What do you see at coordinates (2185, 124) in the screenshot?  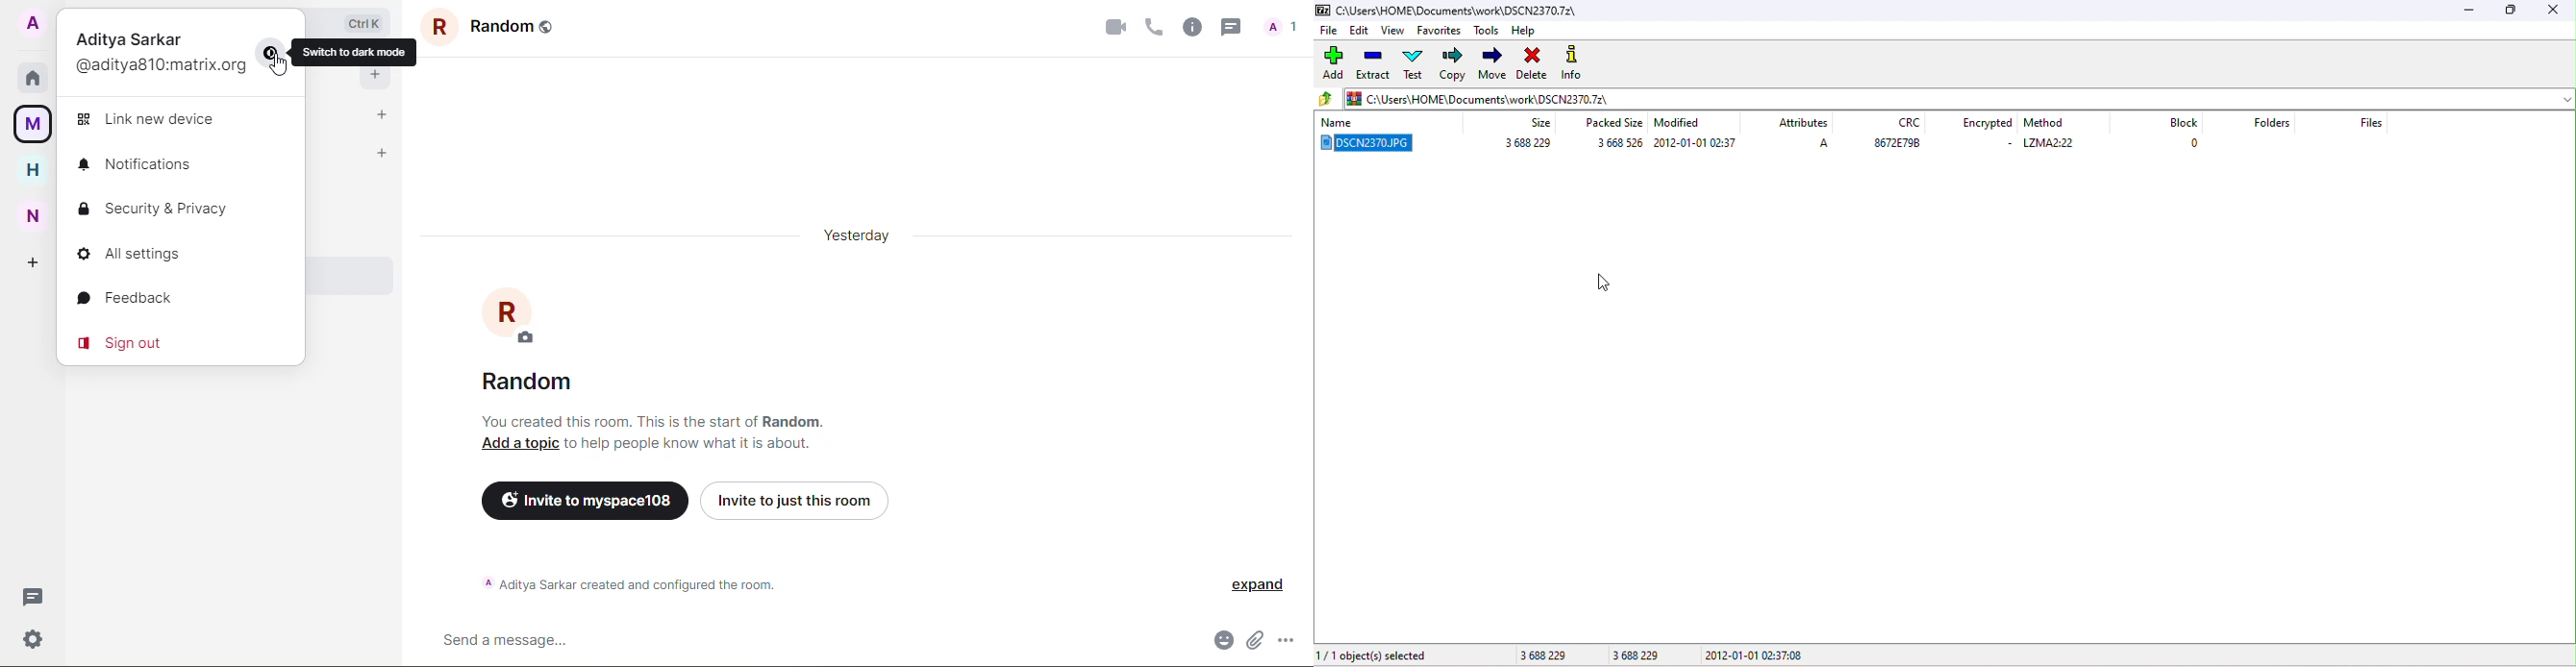 I see `block` at bounding box center [2185, 124].